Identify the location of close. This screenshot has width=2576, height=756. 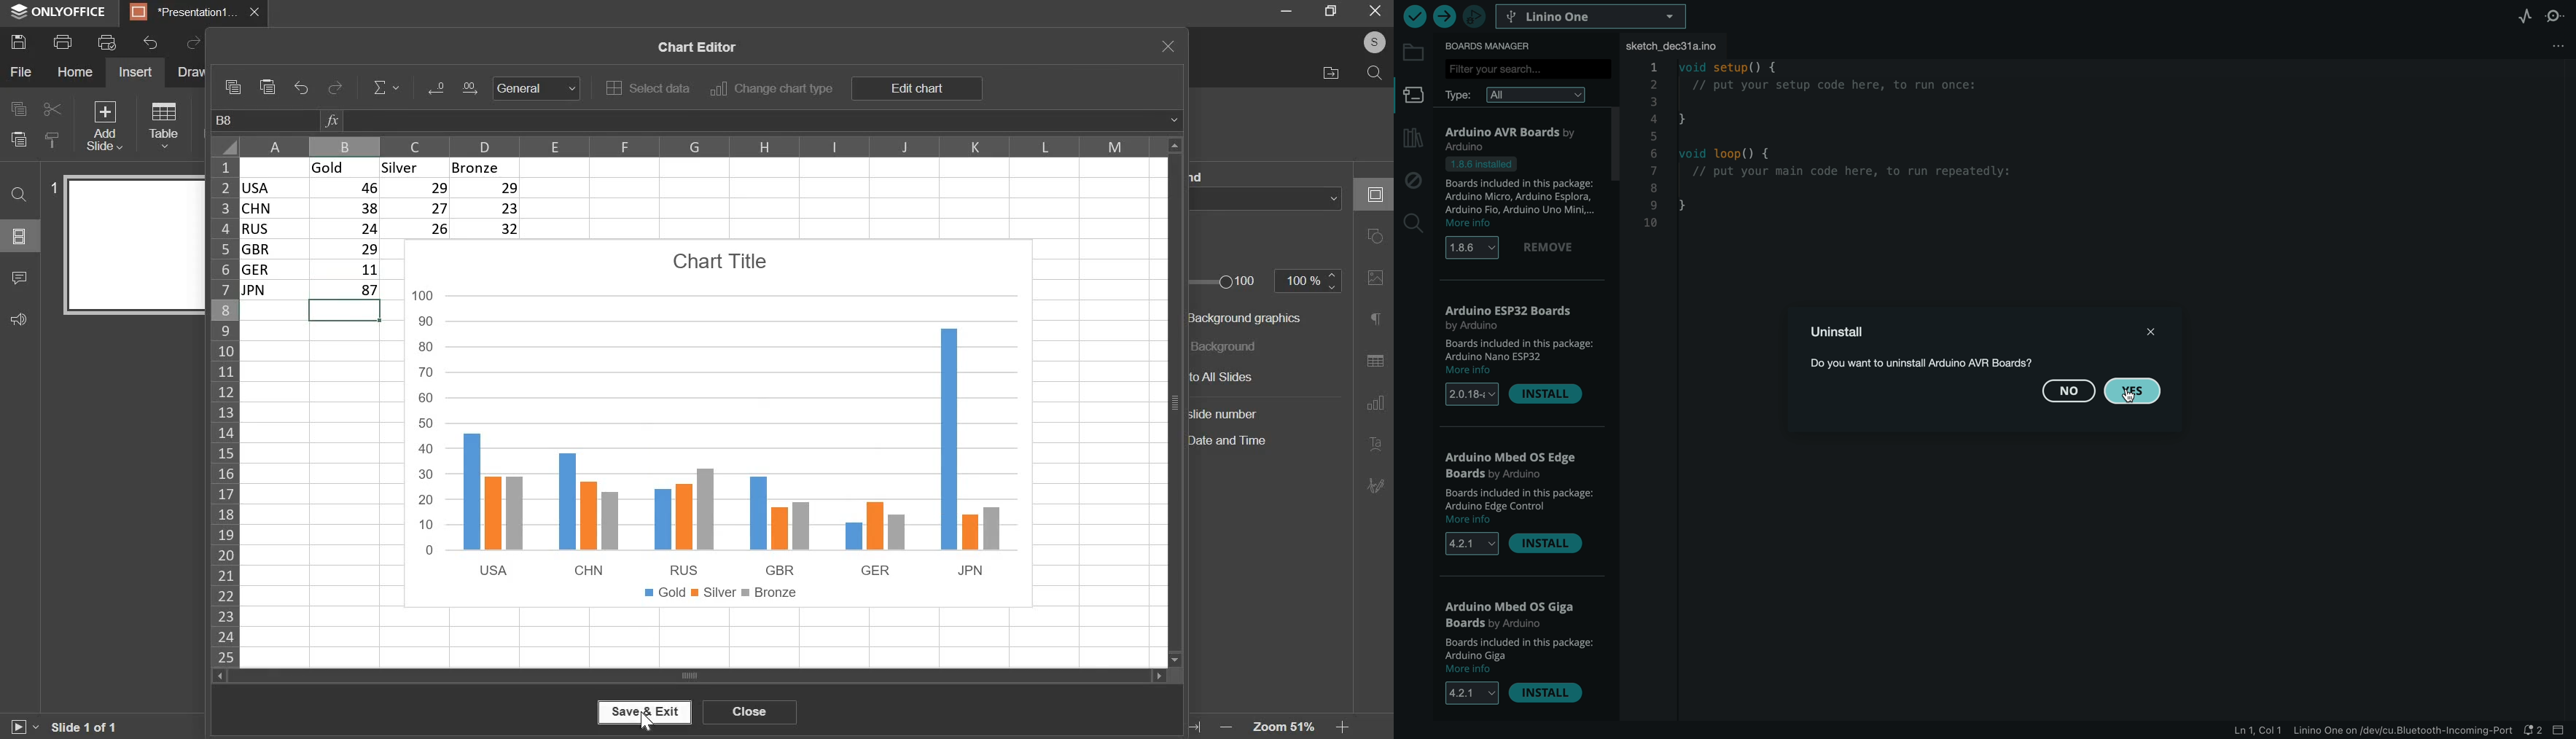
(749, 711).